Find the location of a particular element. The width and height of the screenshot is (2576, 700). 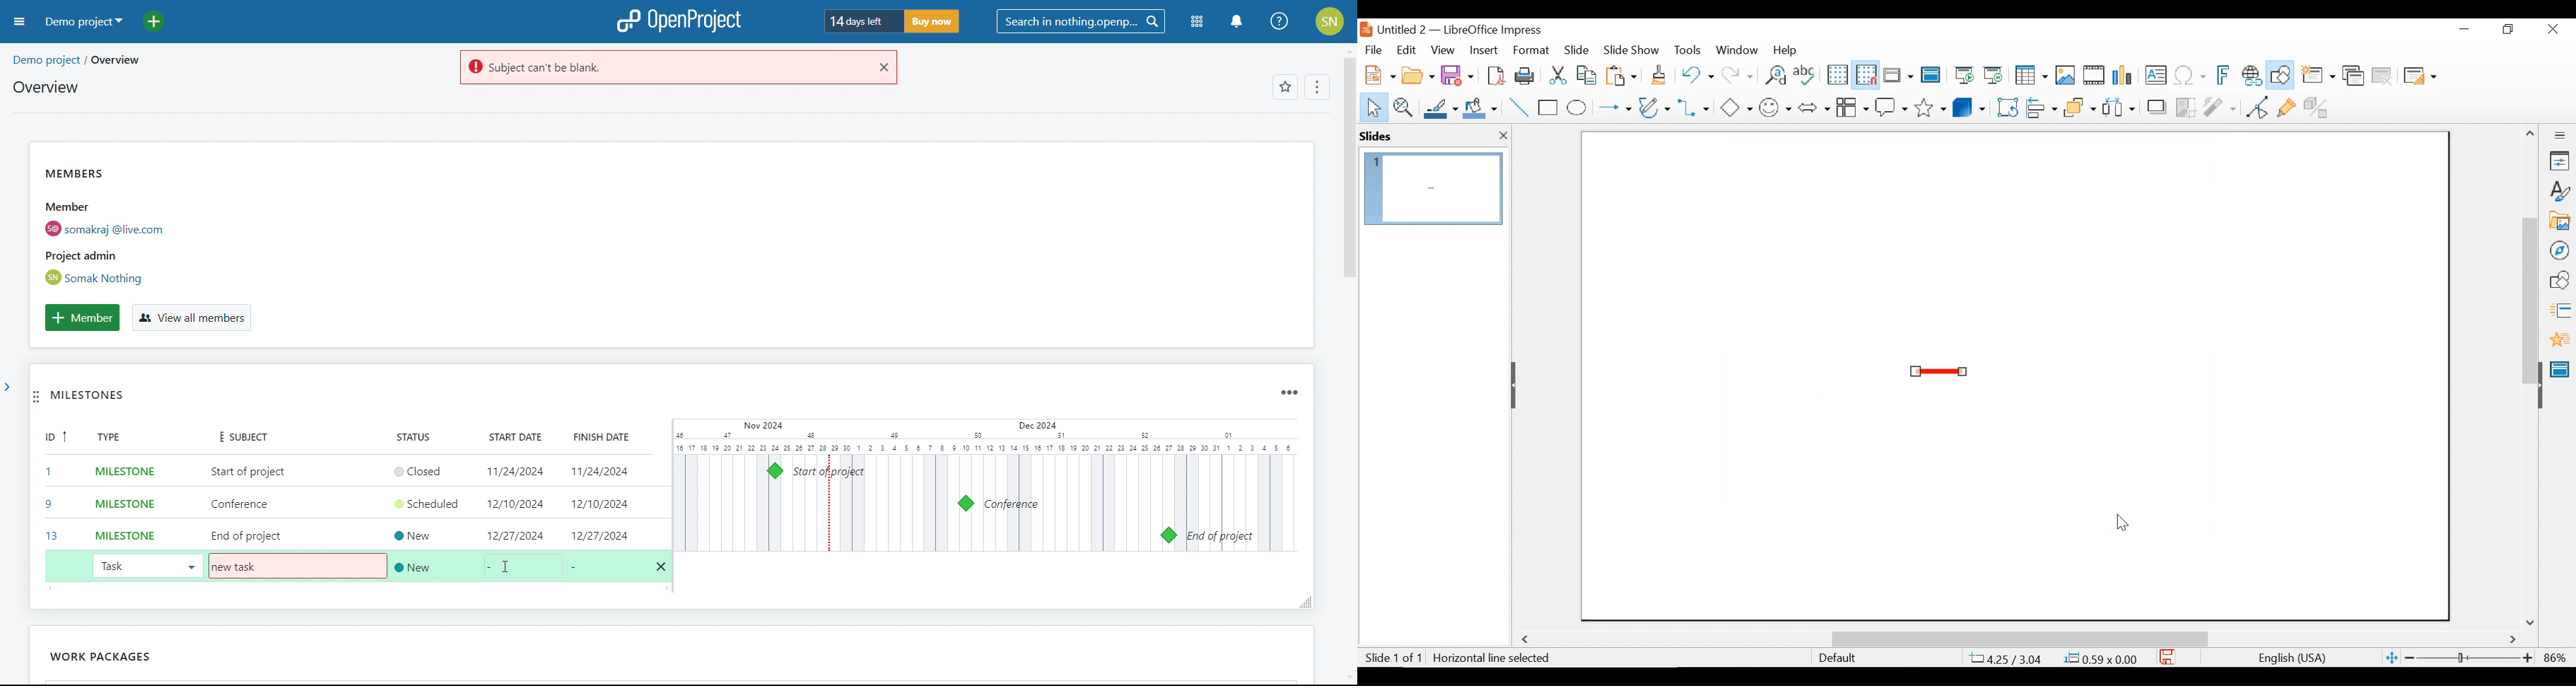

Arrange is located at coordinates (2078, 106).